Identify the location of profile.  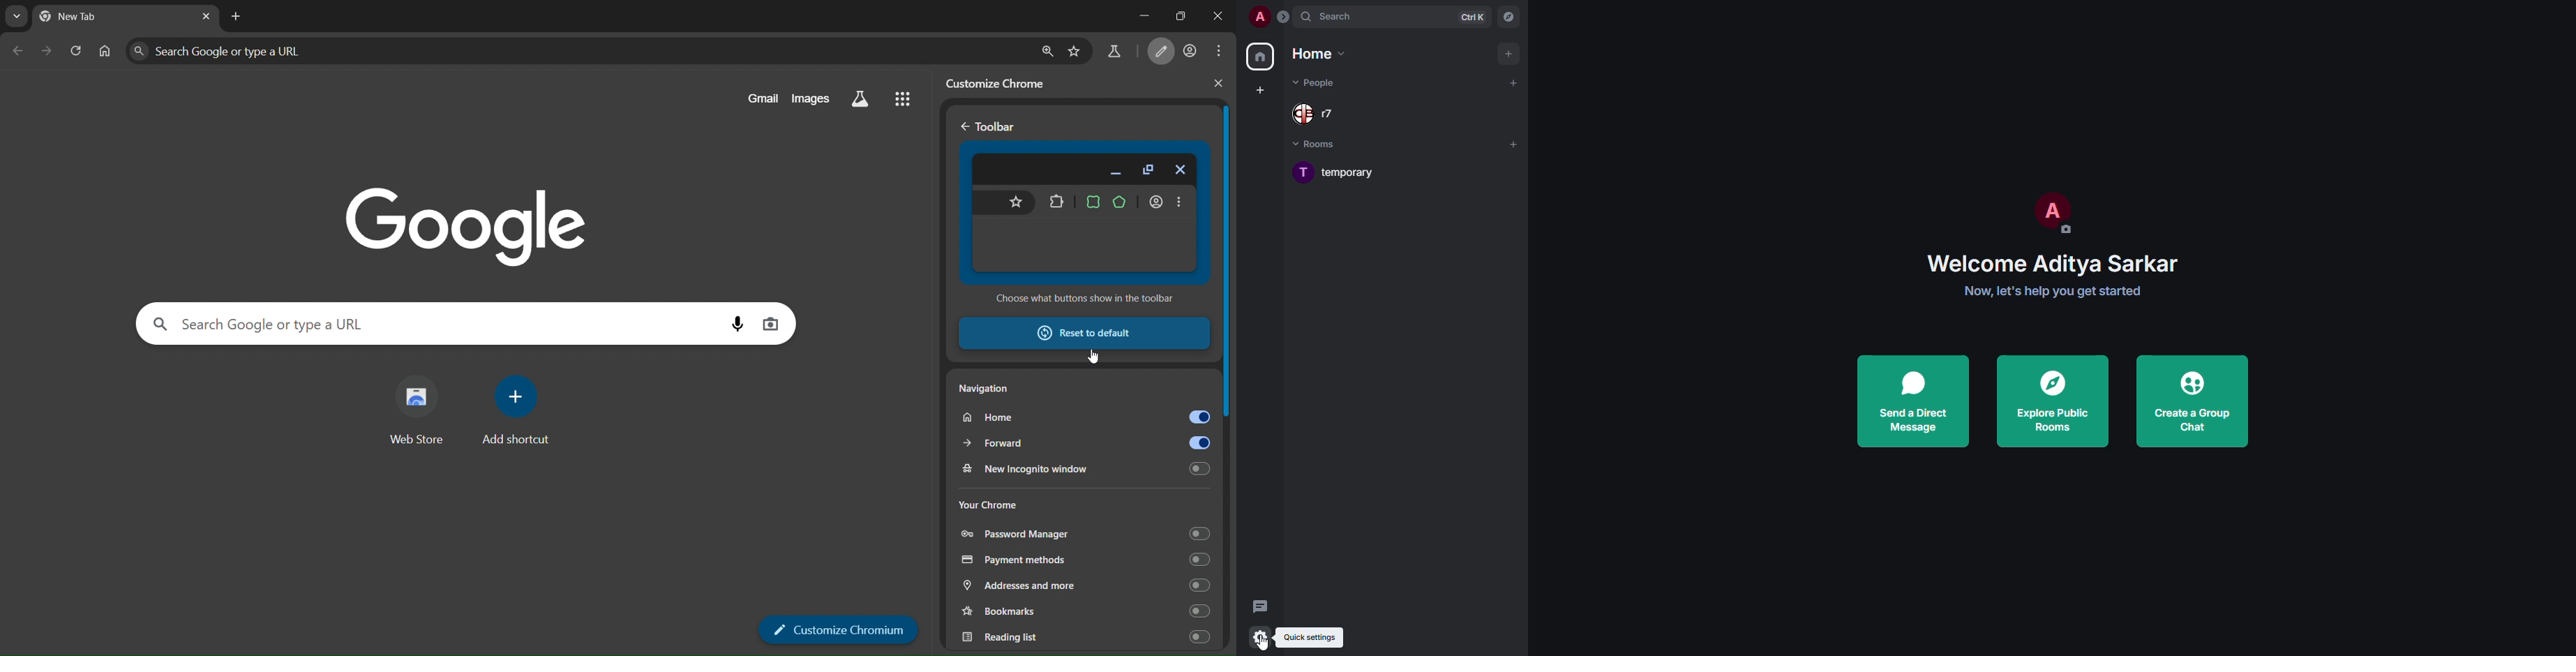
(1259, 17).